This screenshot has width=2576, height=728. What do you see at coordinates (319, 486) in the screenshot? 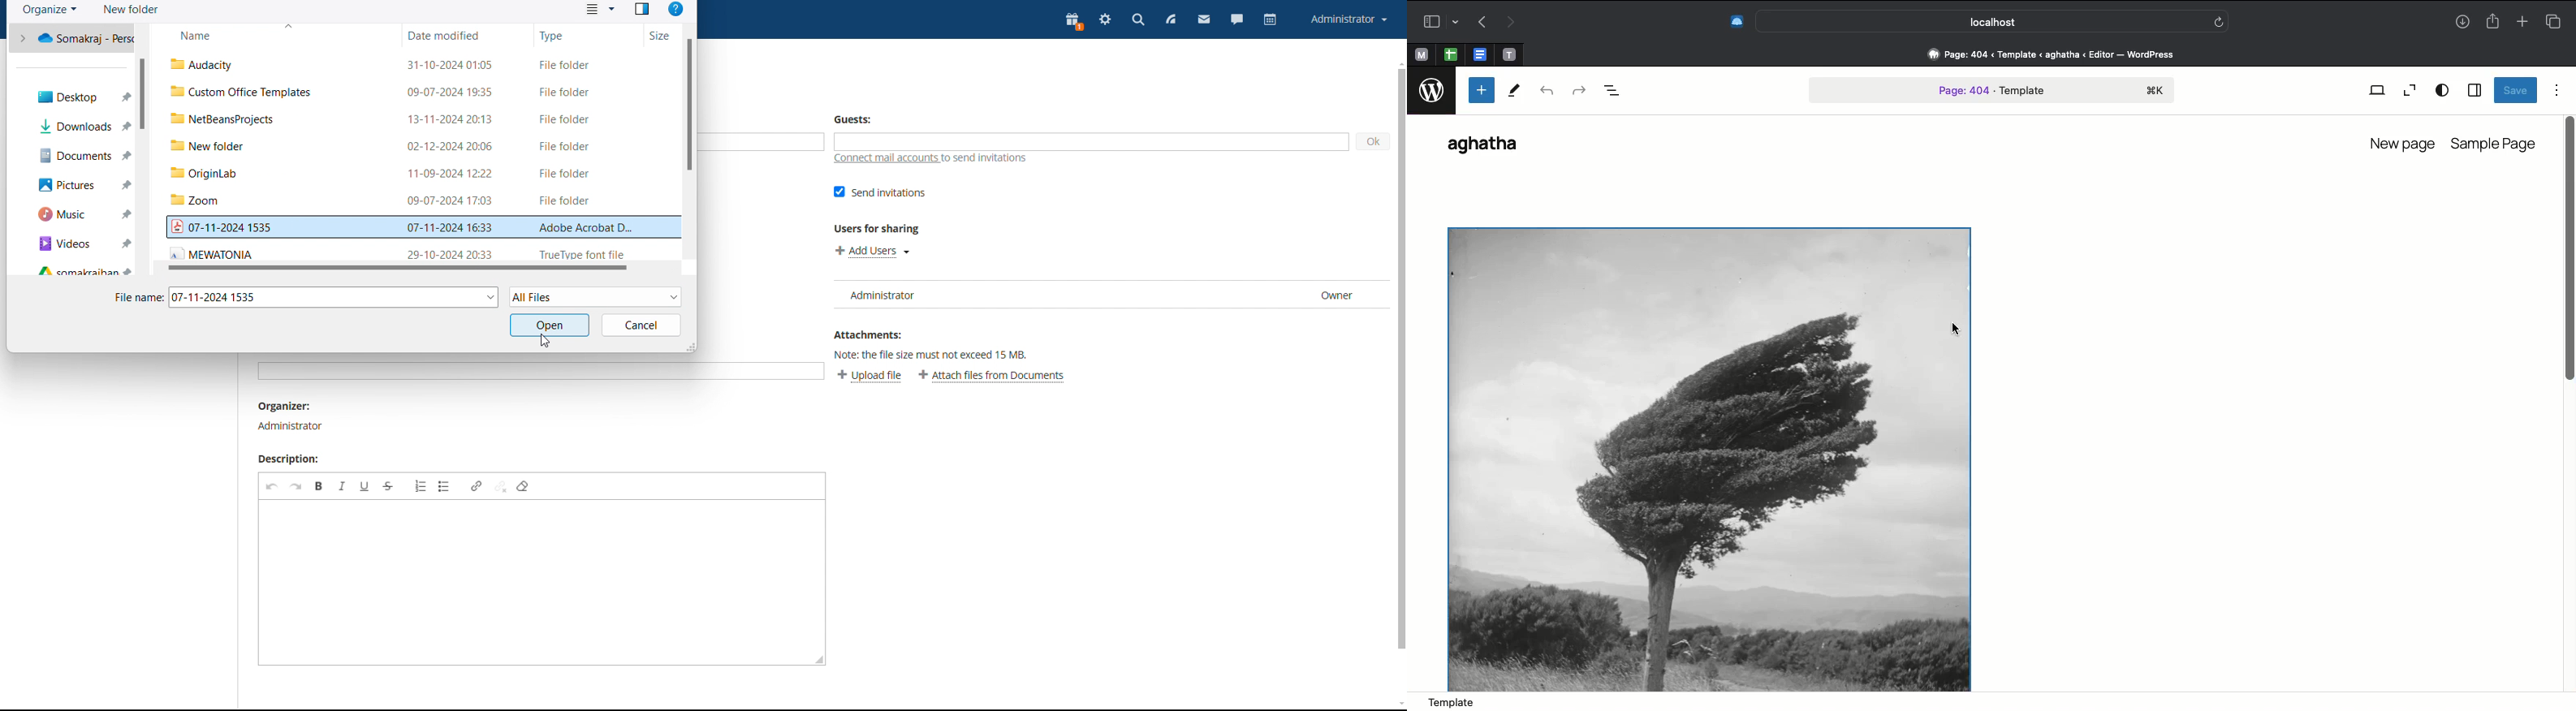
I see `bold` at bounding box center [319, 486].